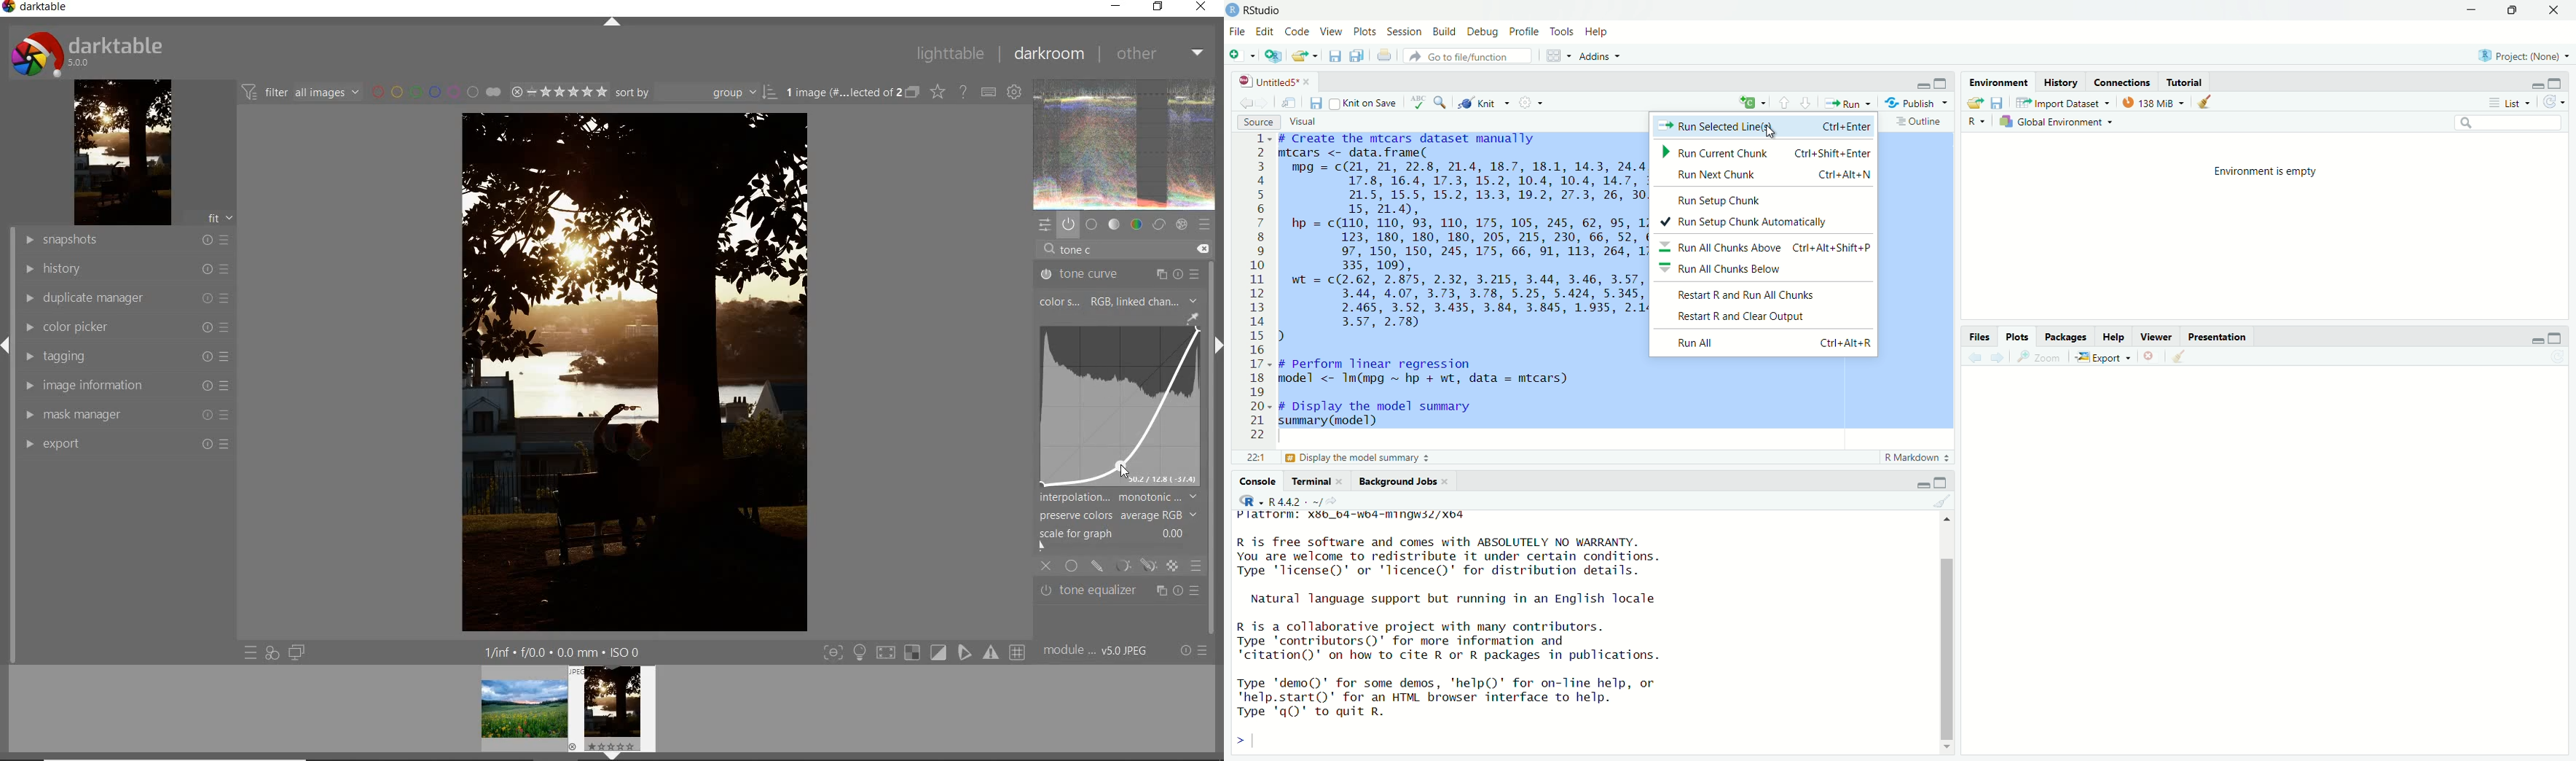 The width and height of the screenshot is (2576, 784). What do you see at coordinates (1846, 175) in the screenshot?
I see `Ctrl+Alt+N |` at bounding box center [1846, 175].